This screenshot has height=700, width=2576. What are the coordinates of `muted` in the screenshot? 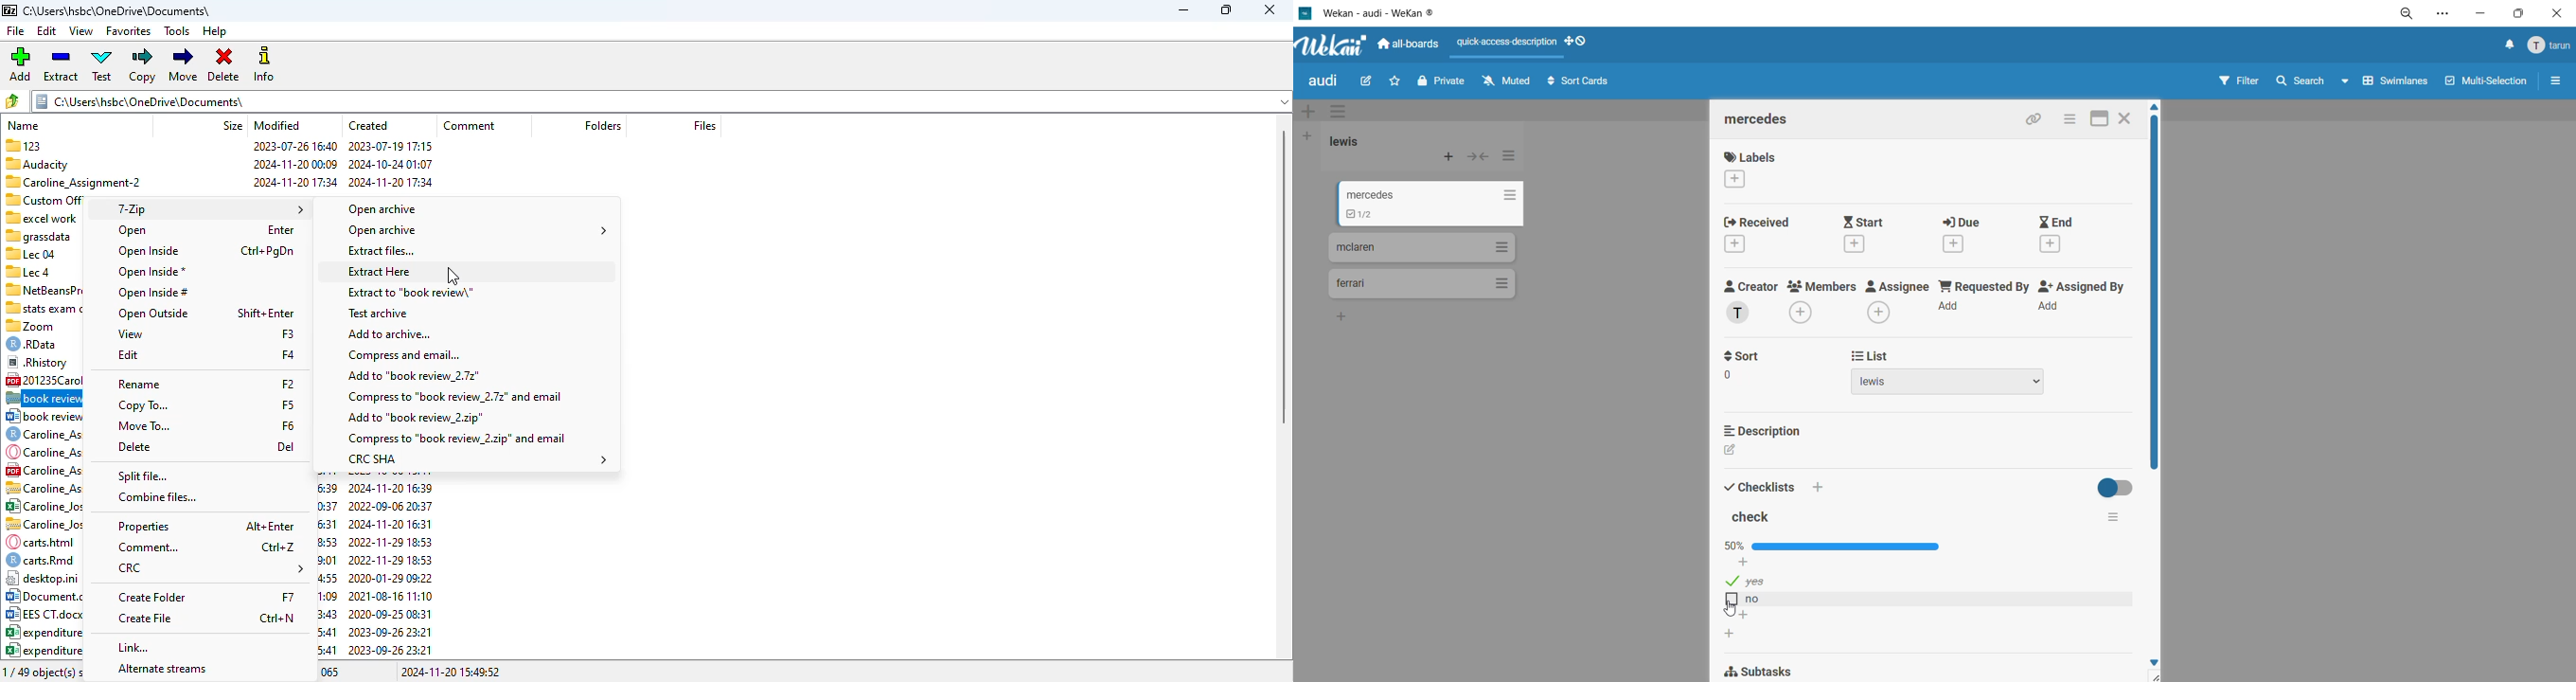 It's located at (1510, 85).